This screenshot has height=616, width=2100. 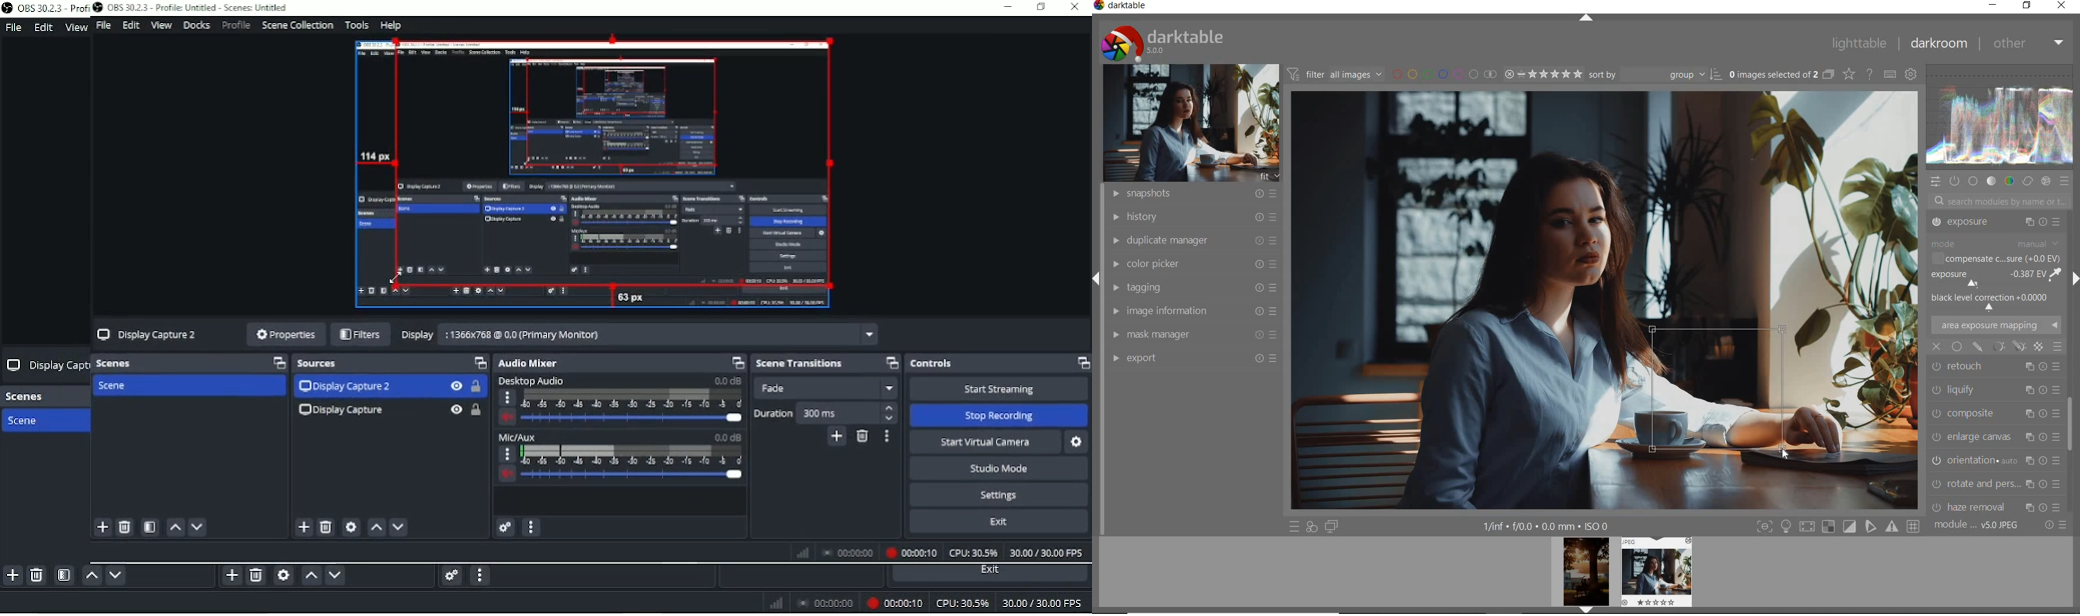 What do you see at coordinates (1993, 323) in the screenshot?
I see `LIQUIFY` at bounding box center [1993, 323].